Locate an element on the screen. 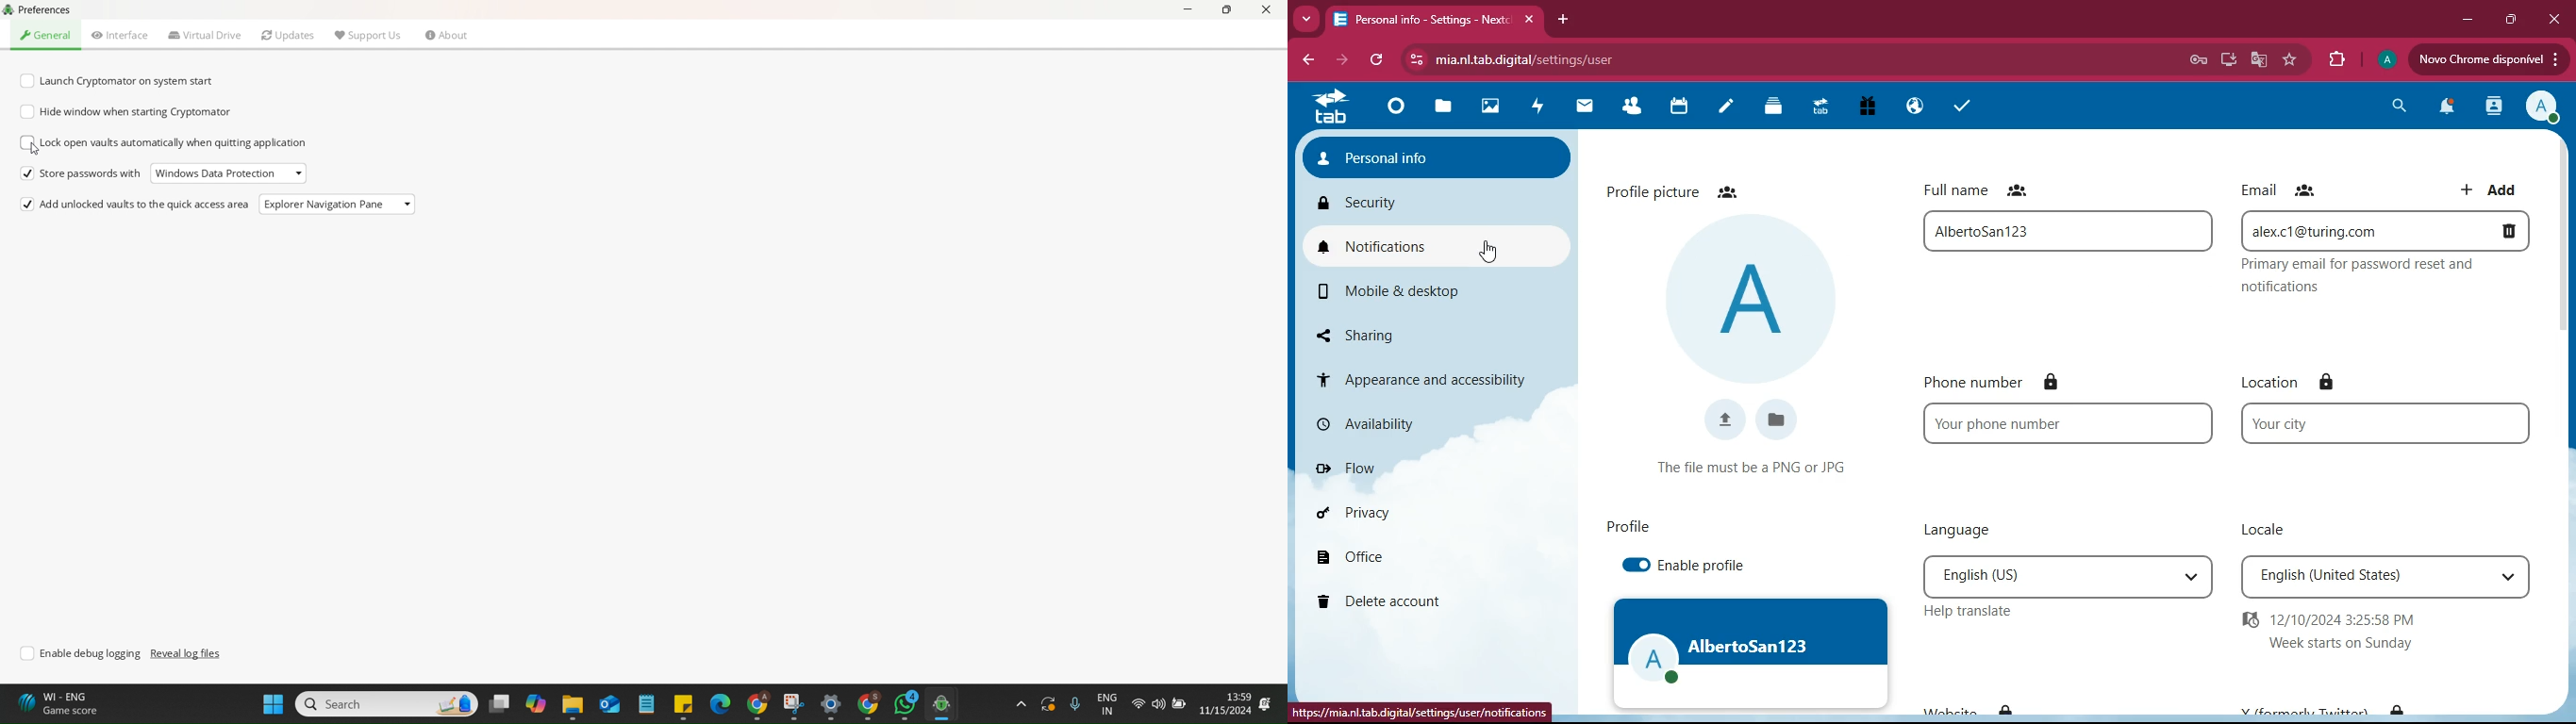  Battery is located at coordinates (1177, 703).